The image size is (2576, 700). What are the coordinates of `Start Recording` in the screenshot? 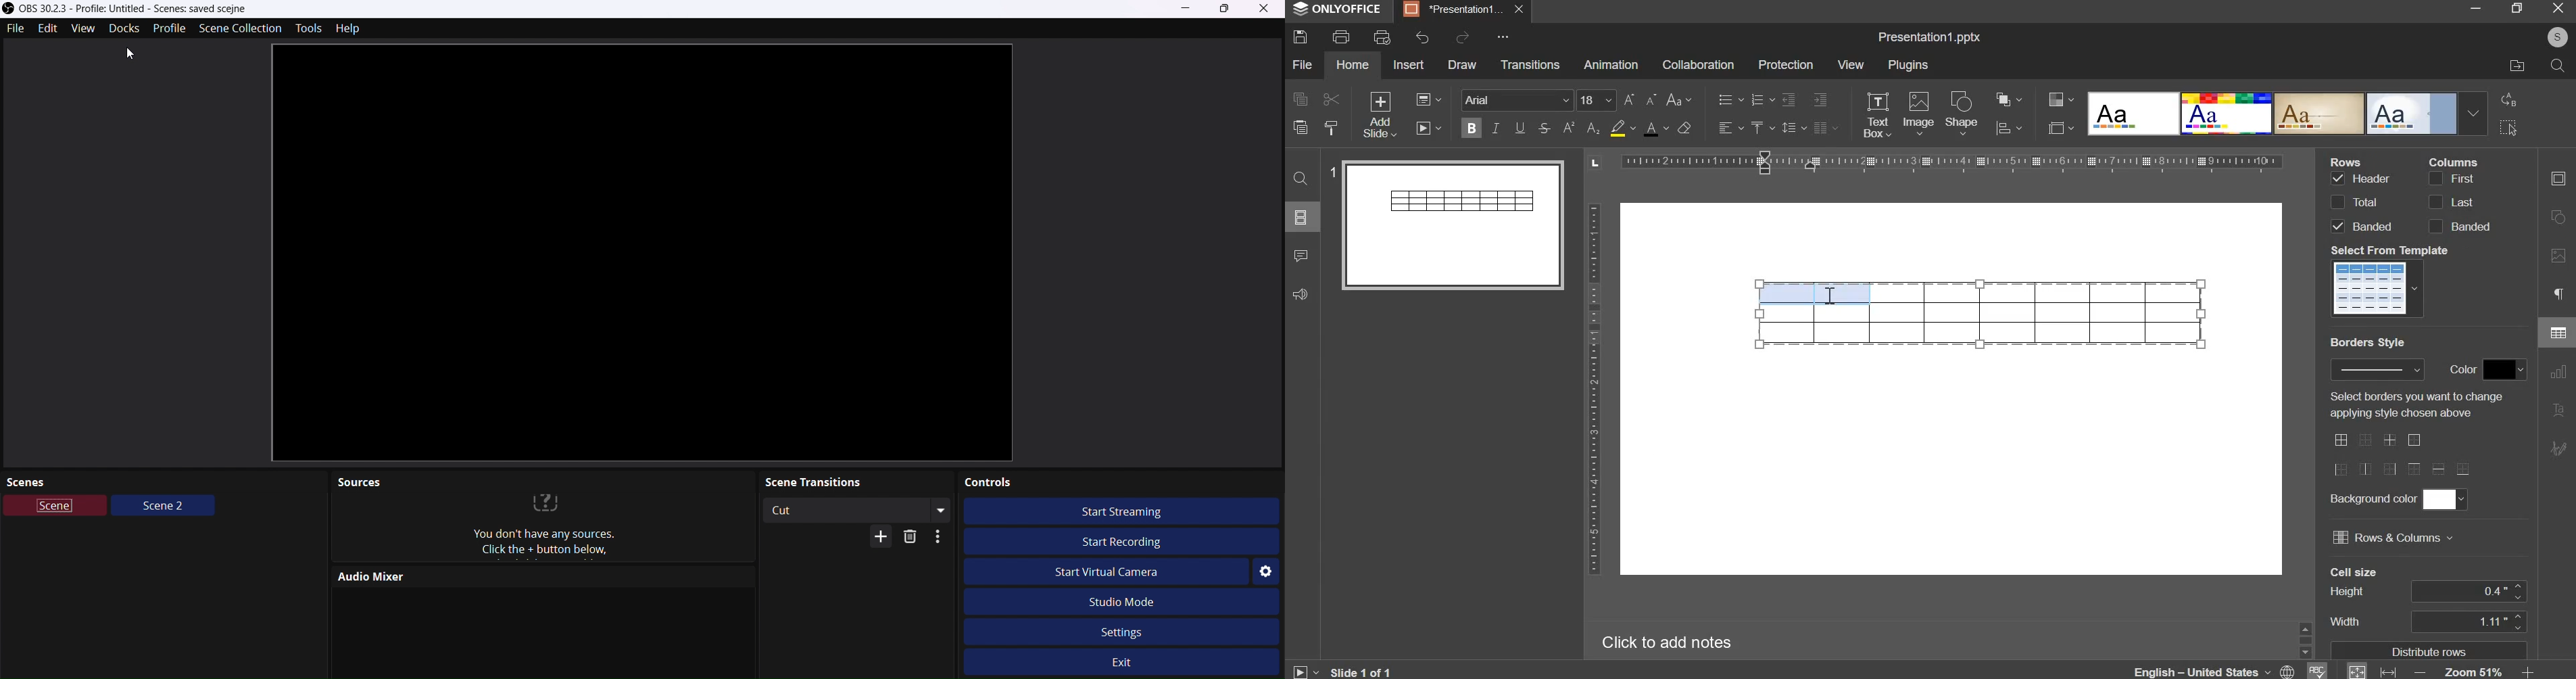 It's located at (1117, 539).